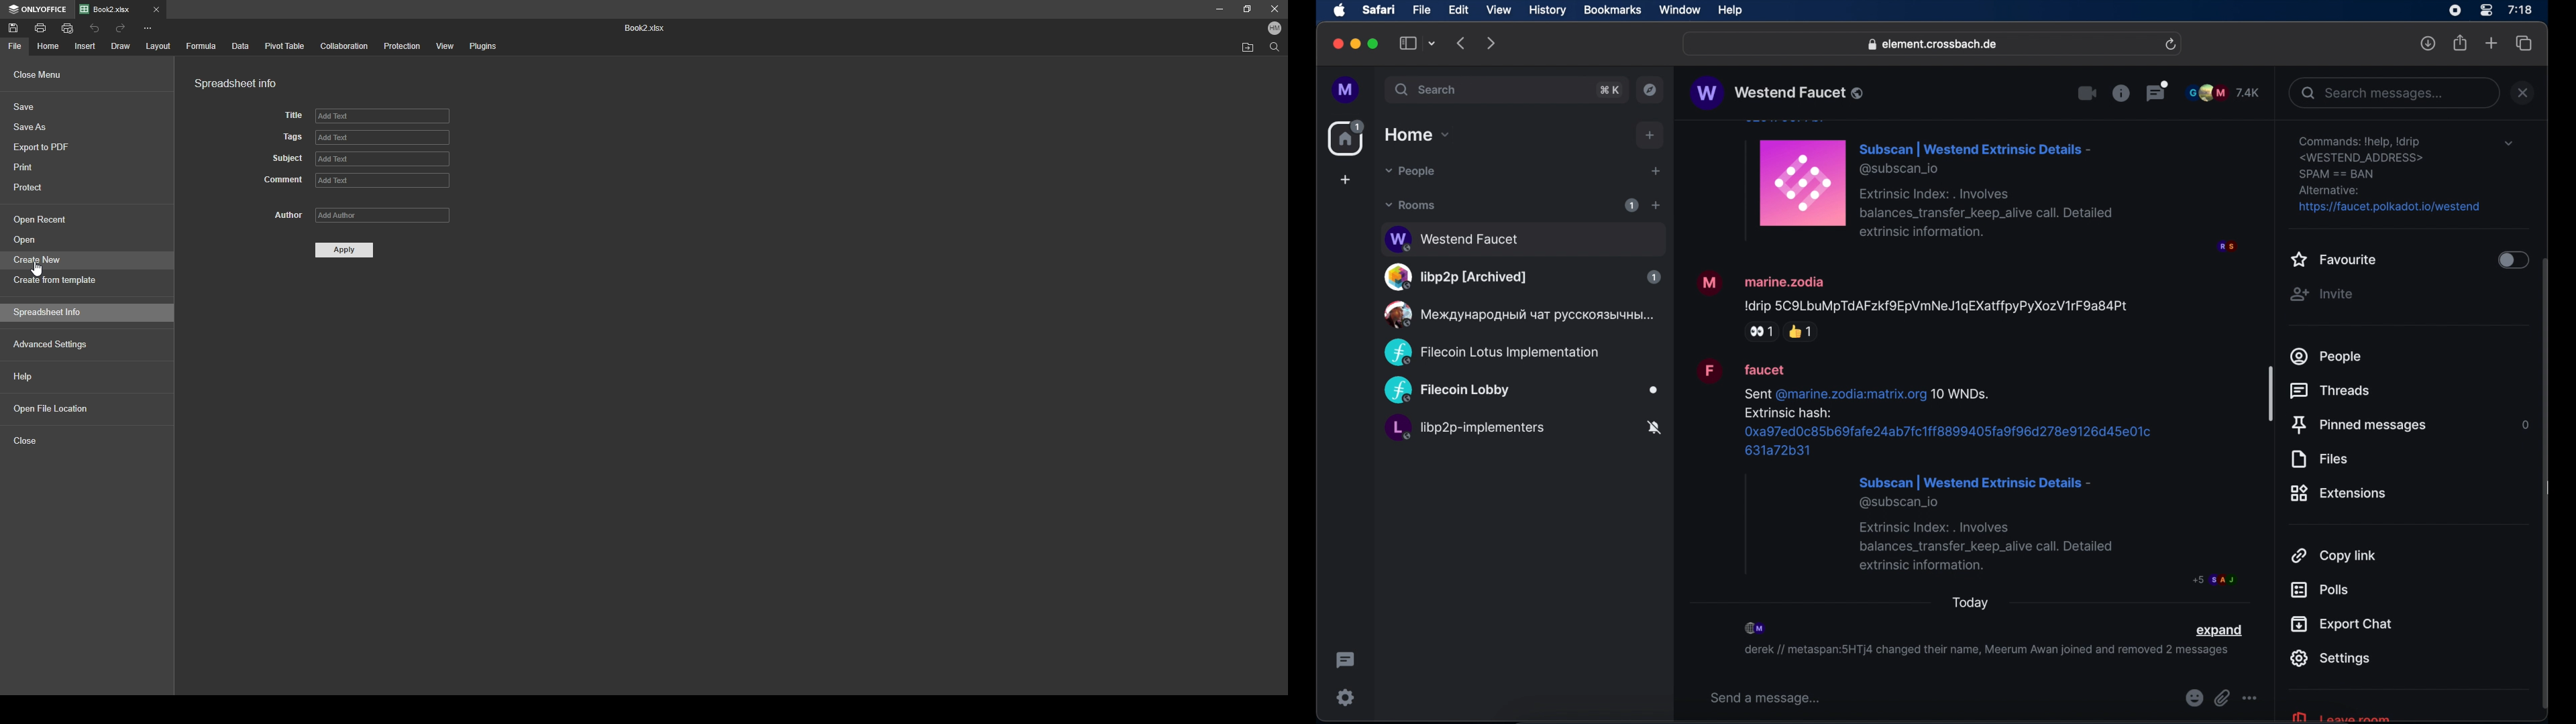 Image resolution: width=2576 pixels, height=728 pixels. I want to click on add, so click(1650, 135).